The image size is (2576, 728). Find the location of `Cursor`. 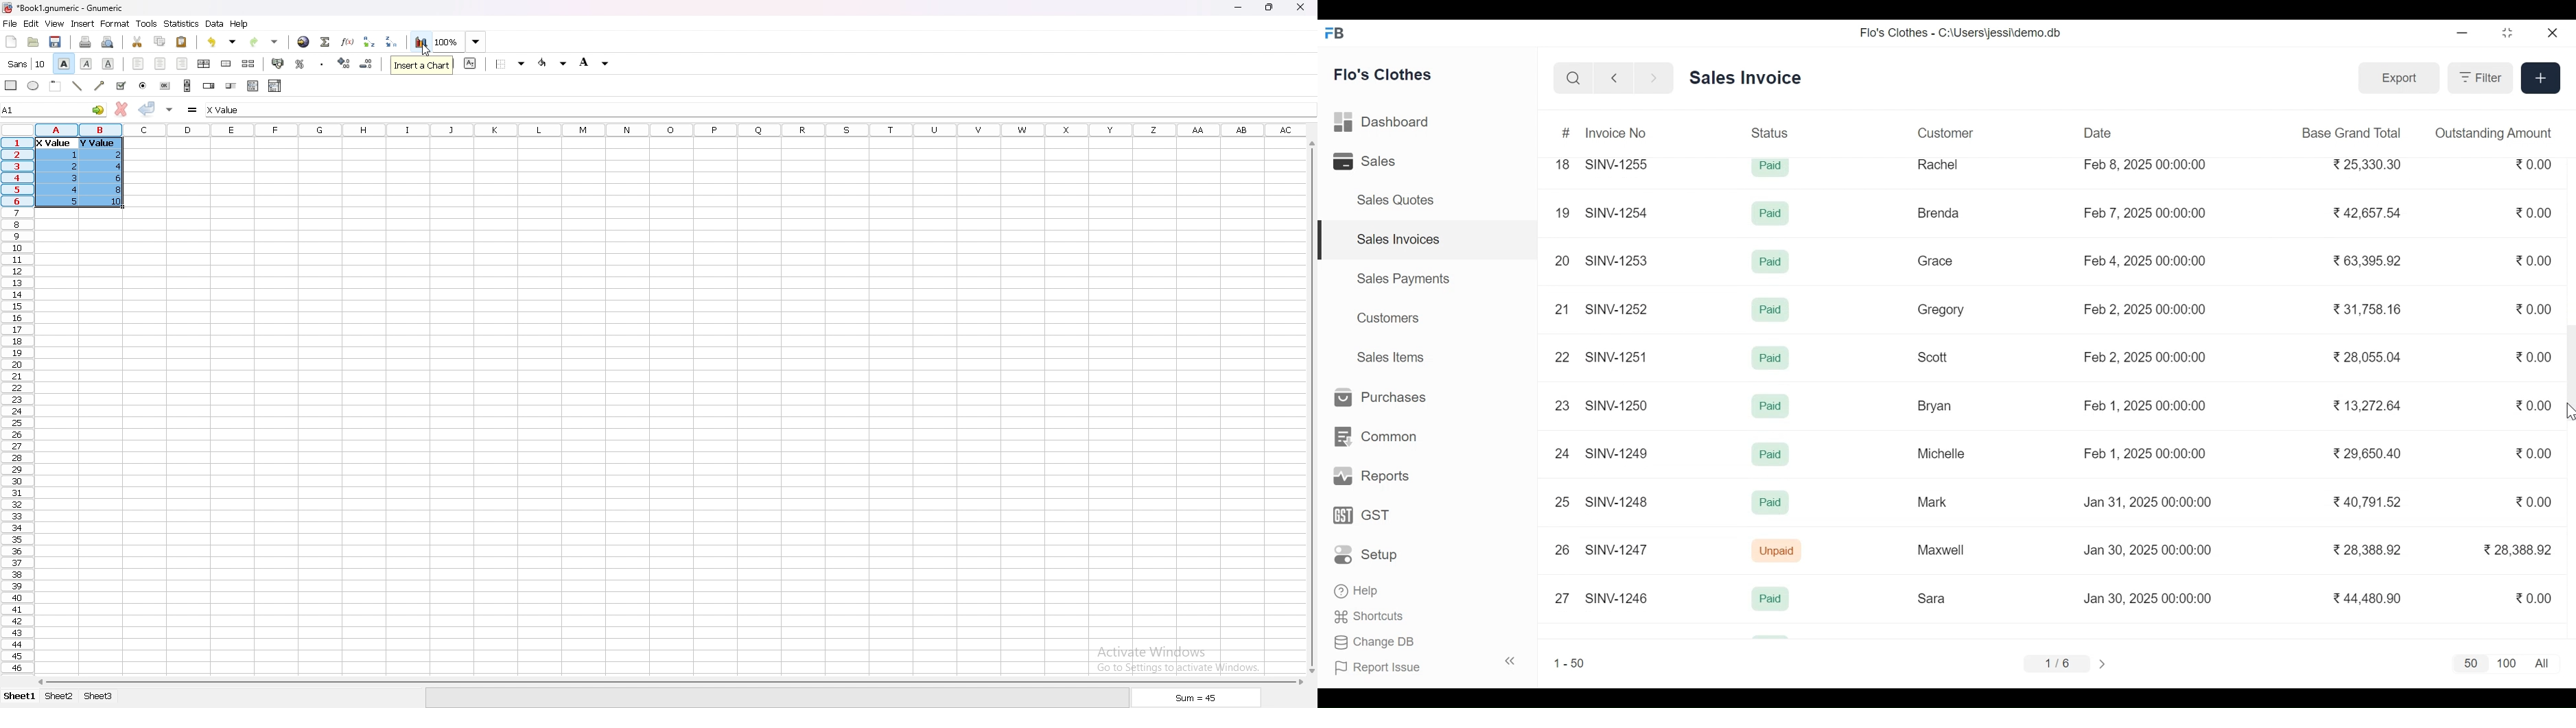

Cursor is located at coordinates (2569, 412).